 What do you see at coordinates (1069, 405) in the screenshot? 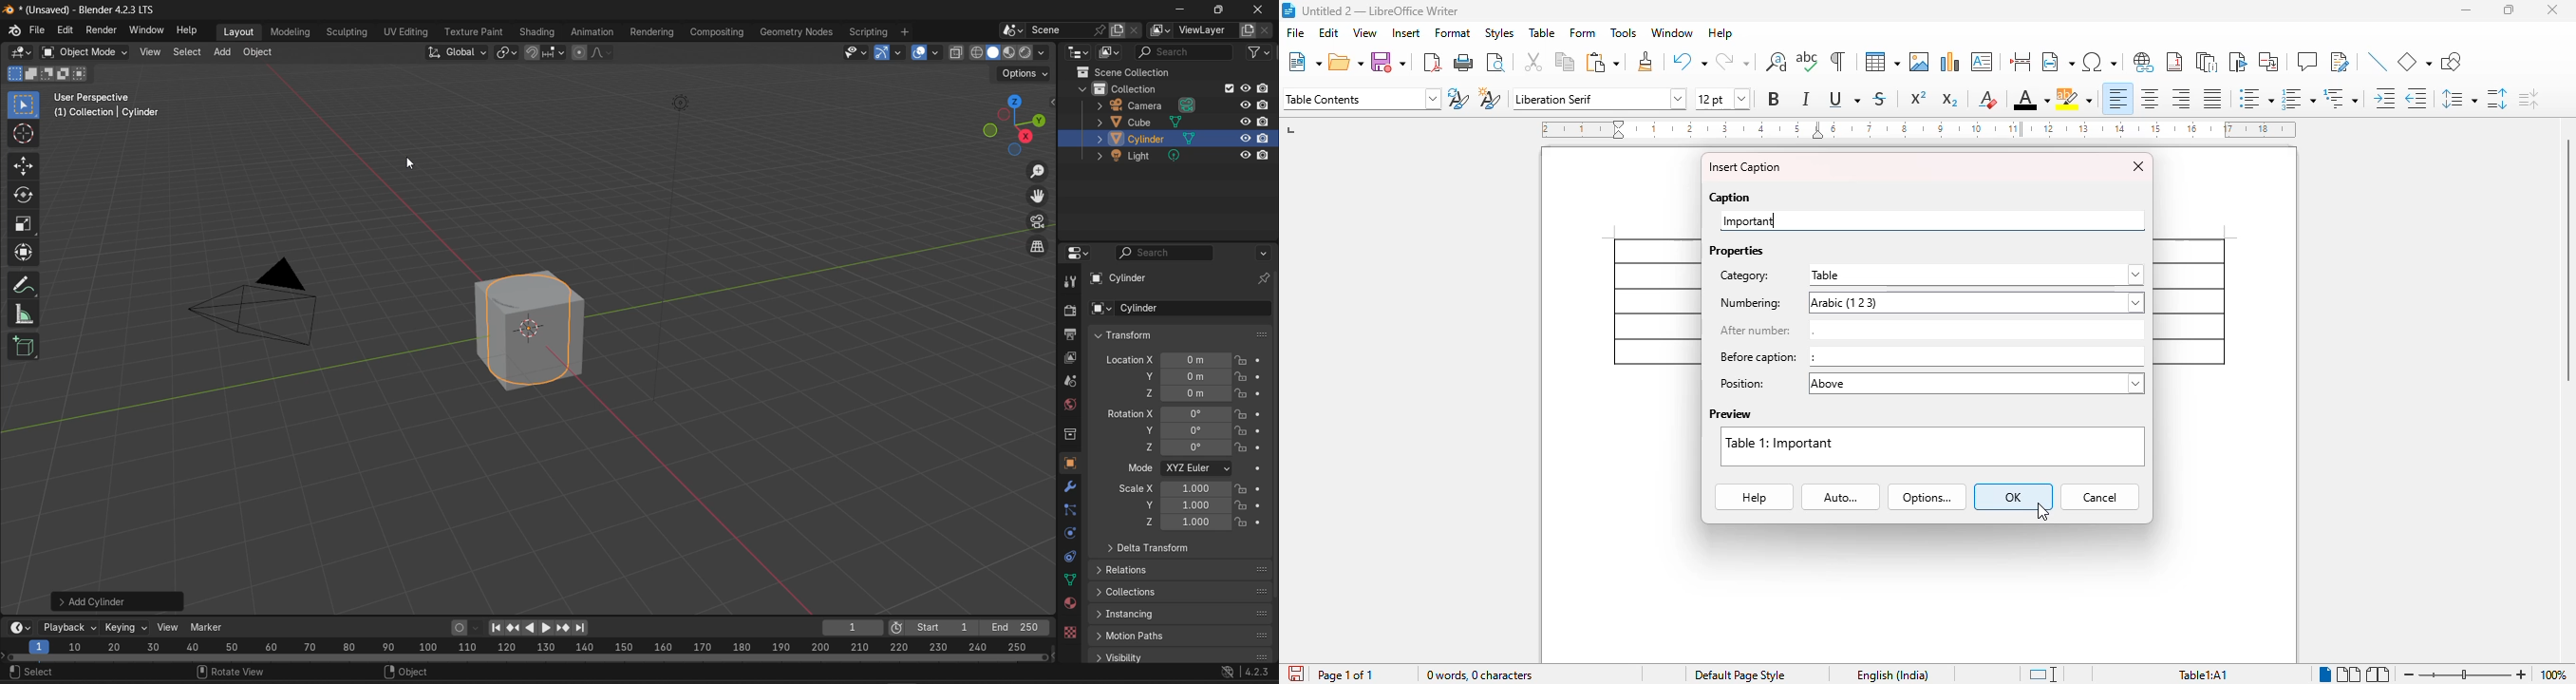
I see `world` at bounding box center [1069, 405].